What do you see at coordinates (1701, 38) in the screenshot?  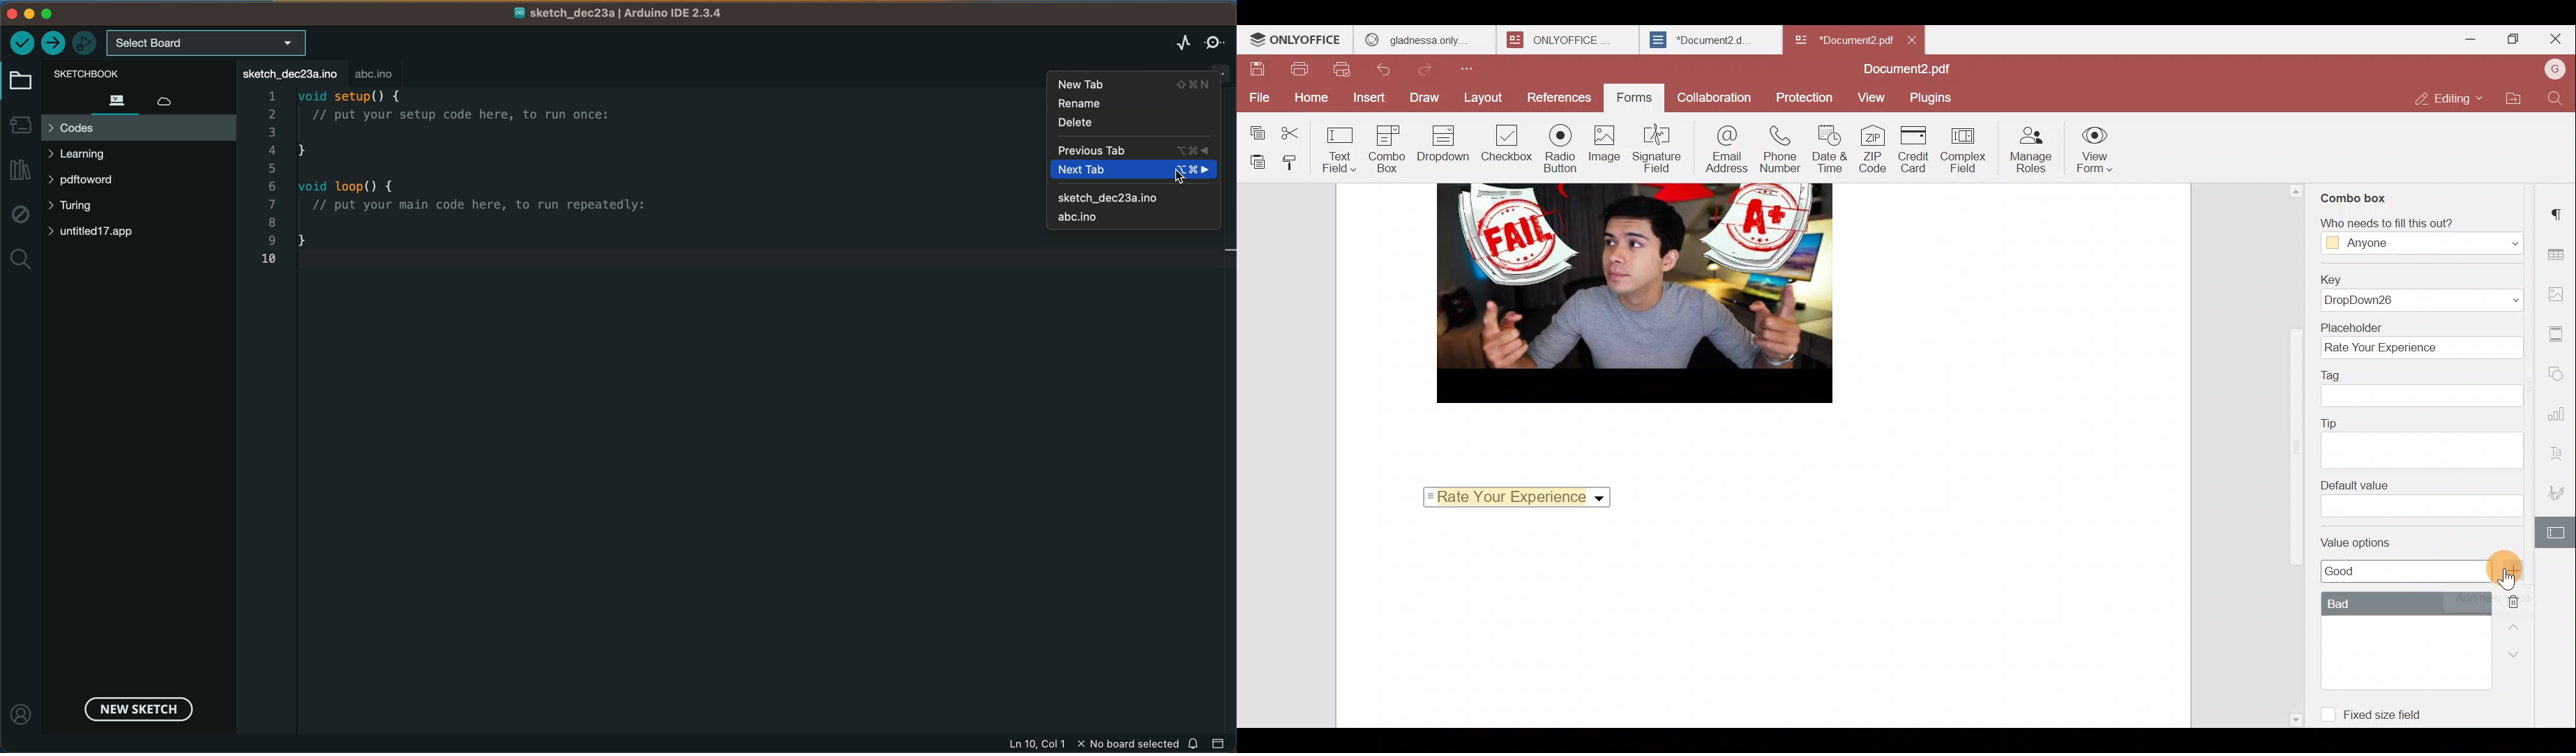 I see `*Document2.d.` at bounding box center [1701, 38].